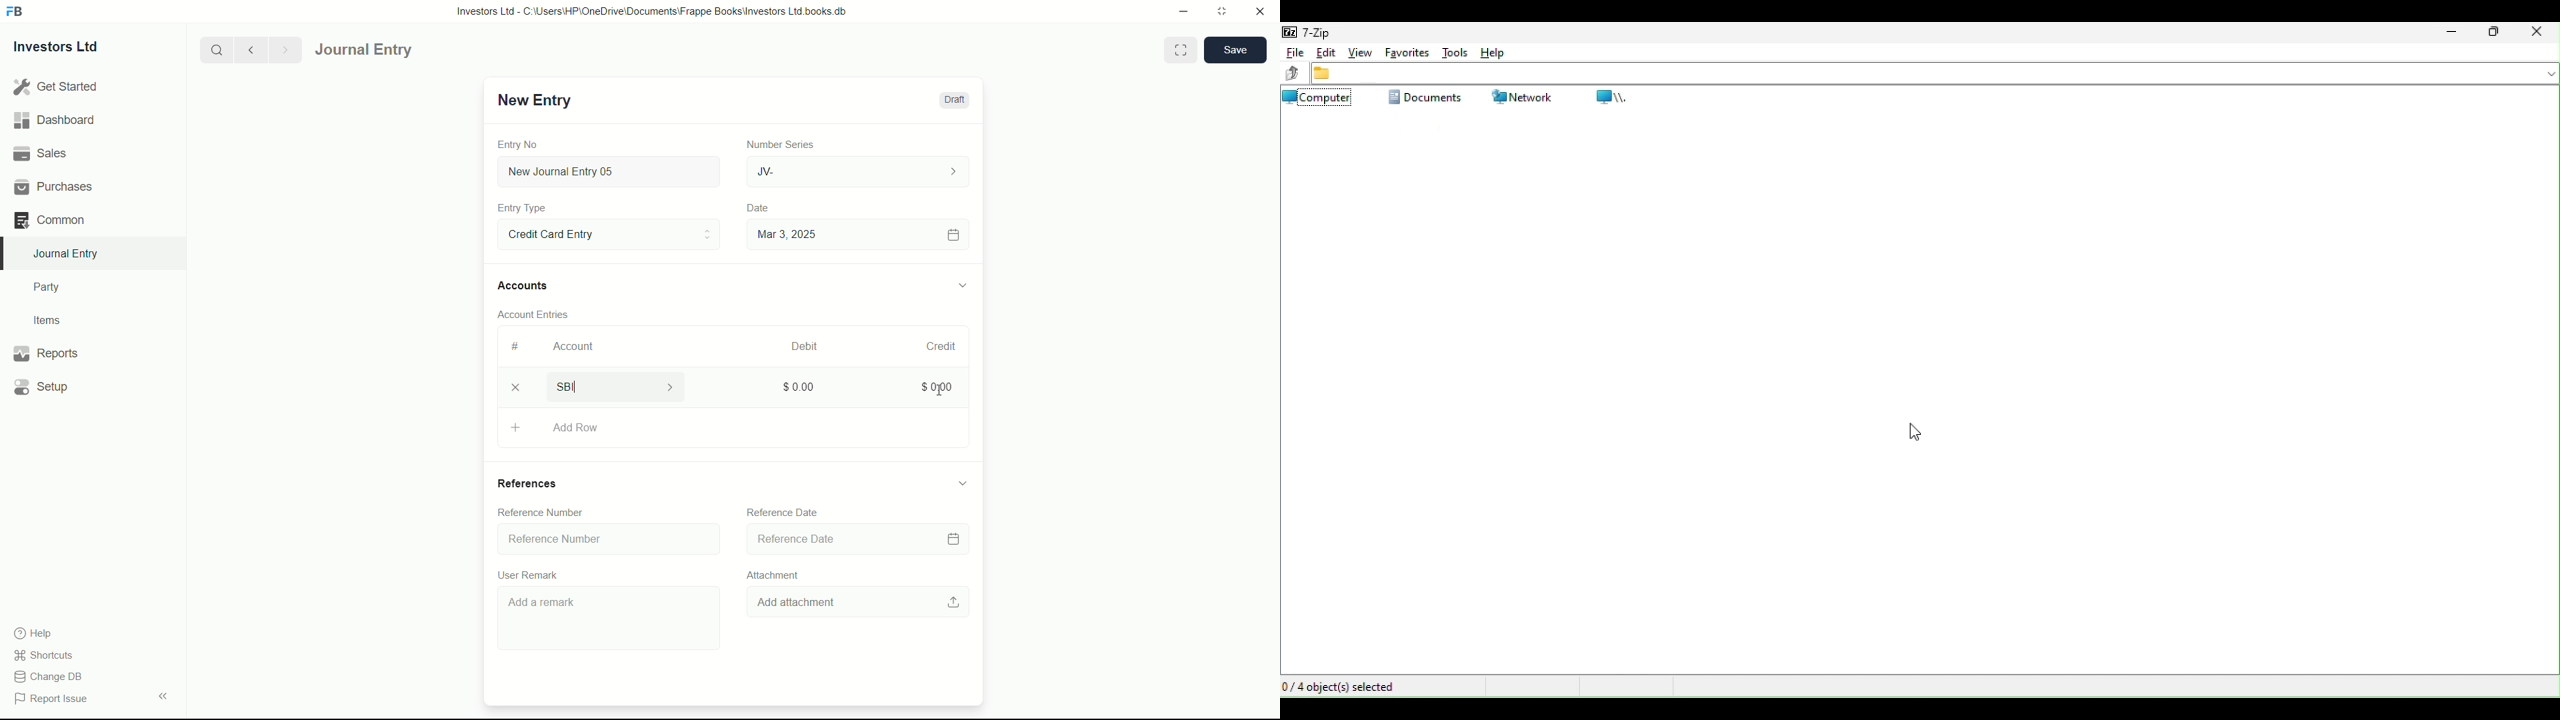 Image resolution: width=2576 pixels, height=728 pixels. Describe the element at coordinates (860, 170) in the screenshot. I see `JV` at that location.